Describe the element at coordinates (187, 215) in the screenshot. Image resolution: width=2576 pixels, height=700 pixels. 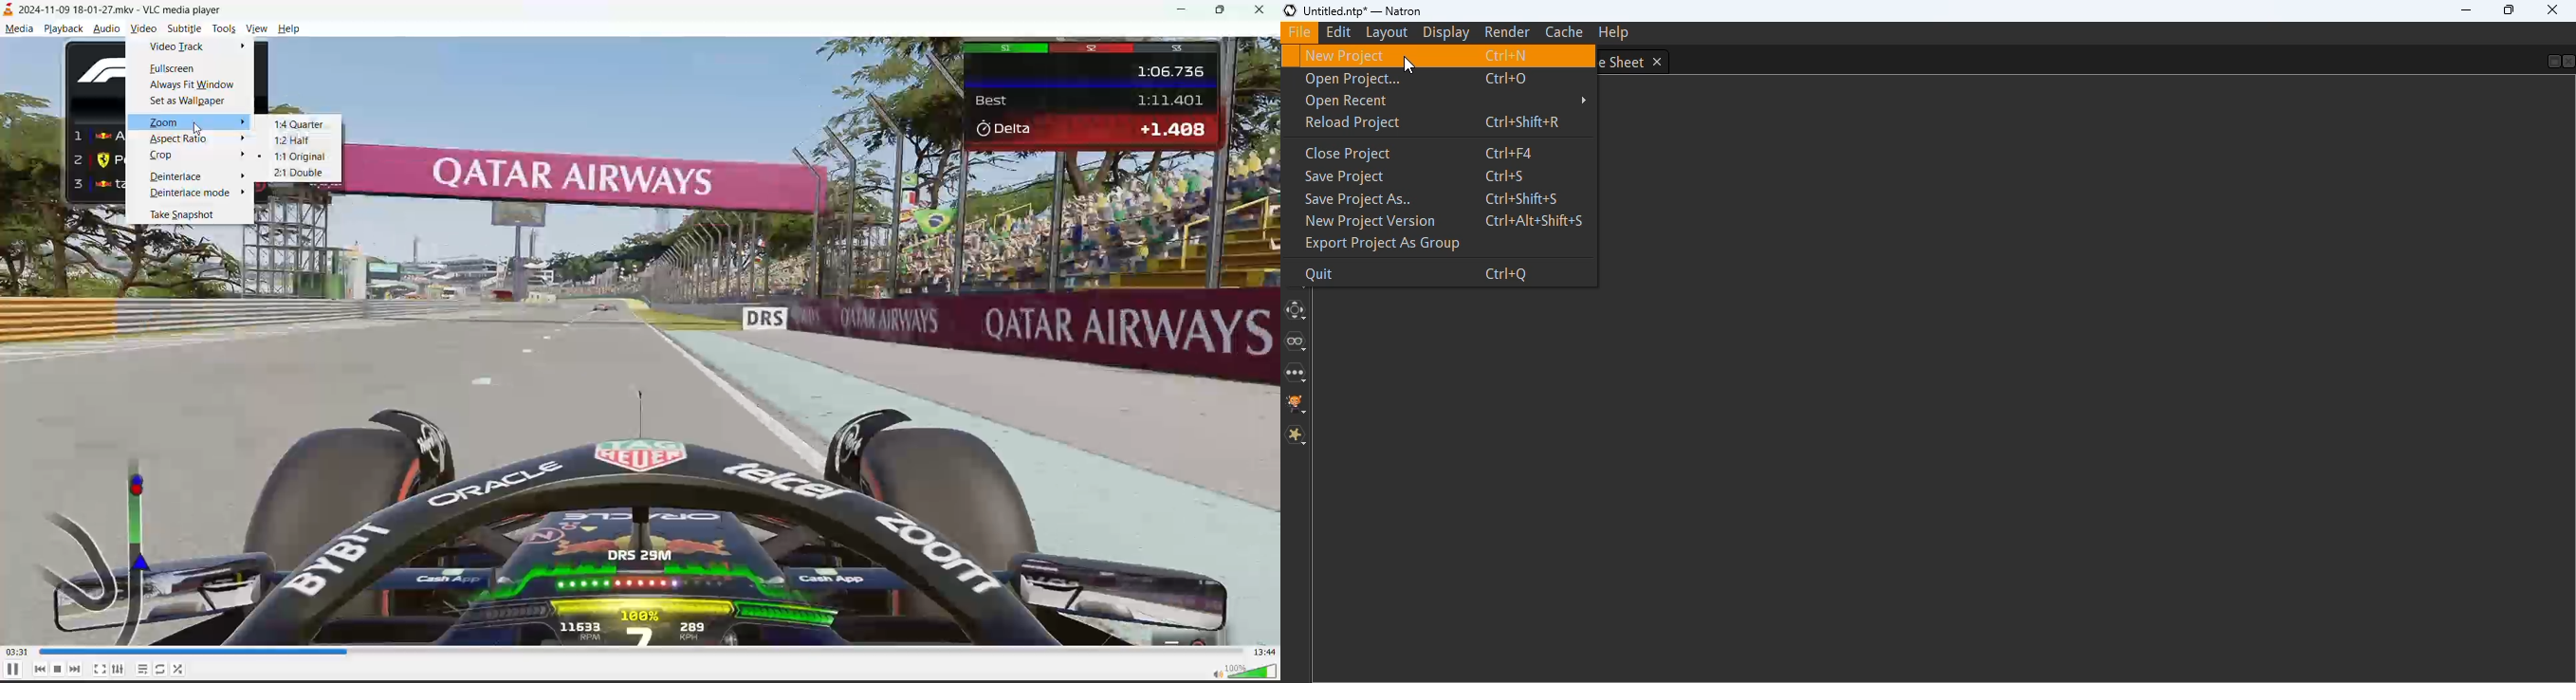
I see `take snapshot` at that location.